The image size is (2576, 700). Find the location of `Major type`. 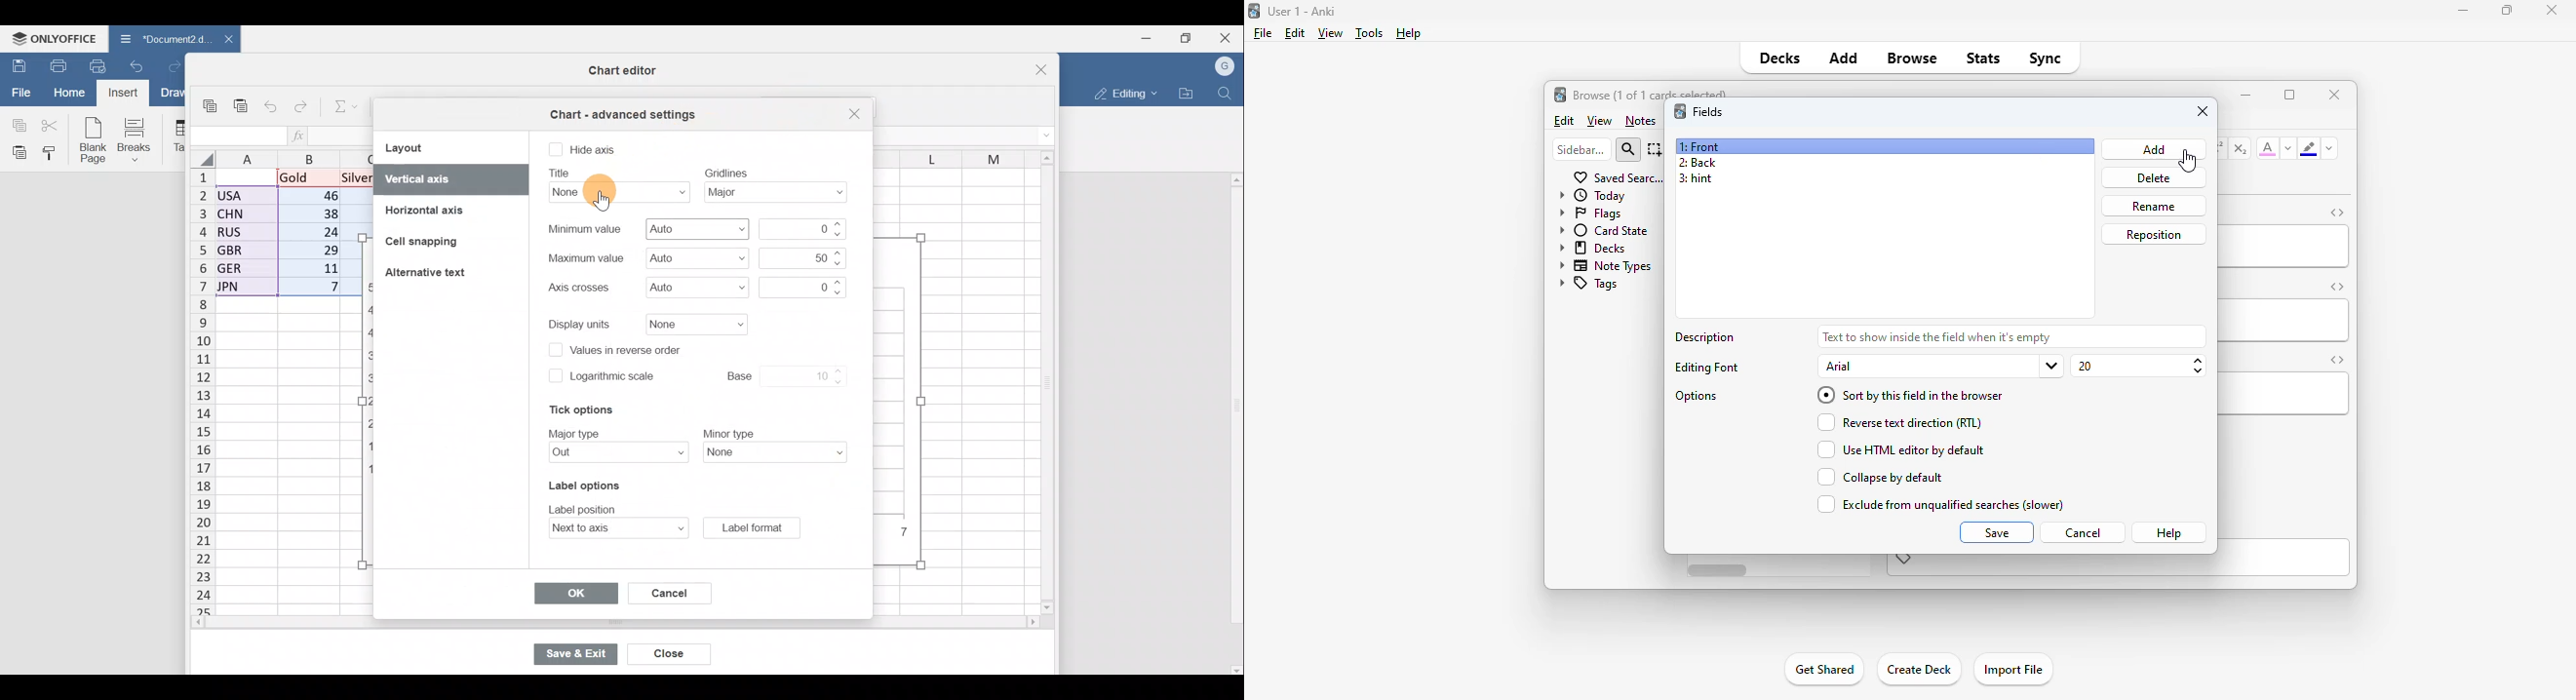

Major type is located at coordinates (611, 454).